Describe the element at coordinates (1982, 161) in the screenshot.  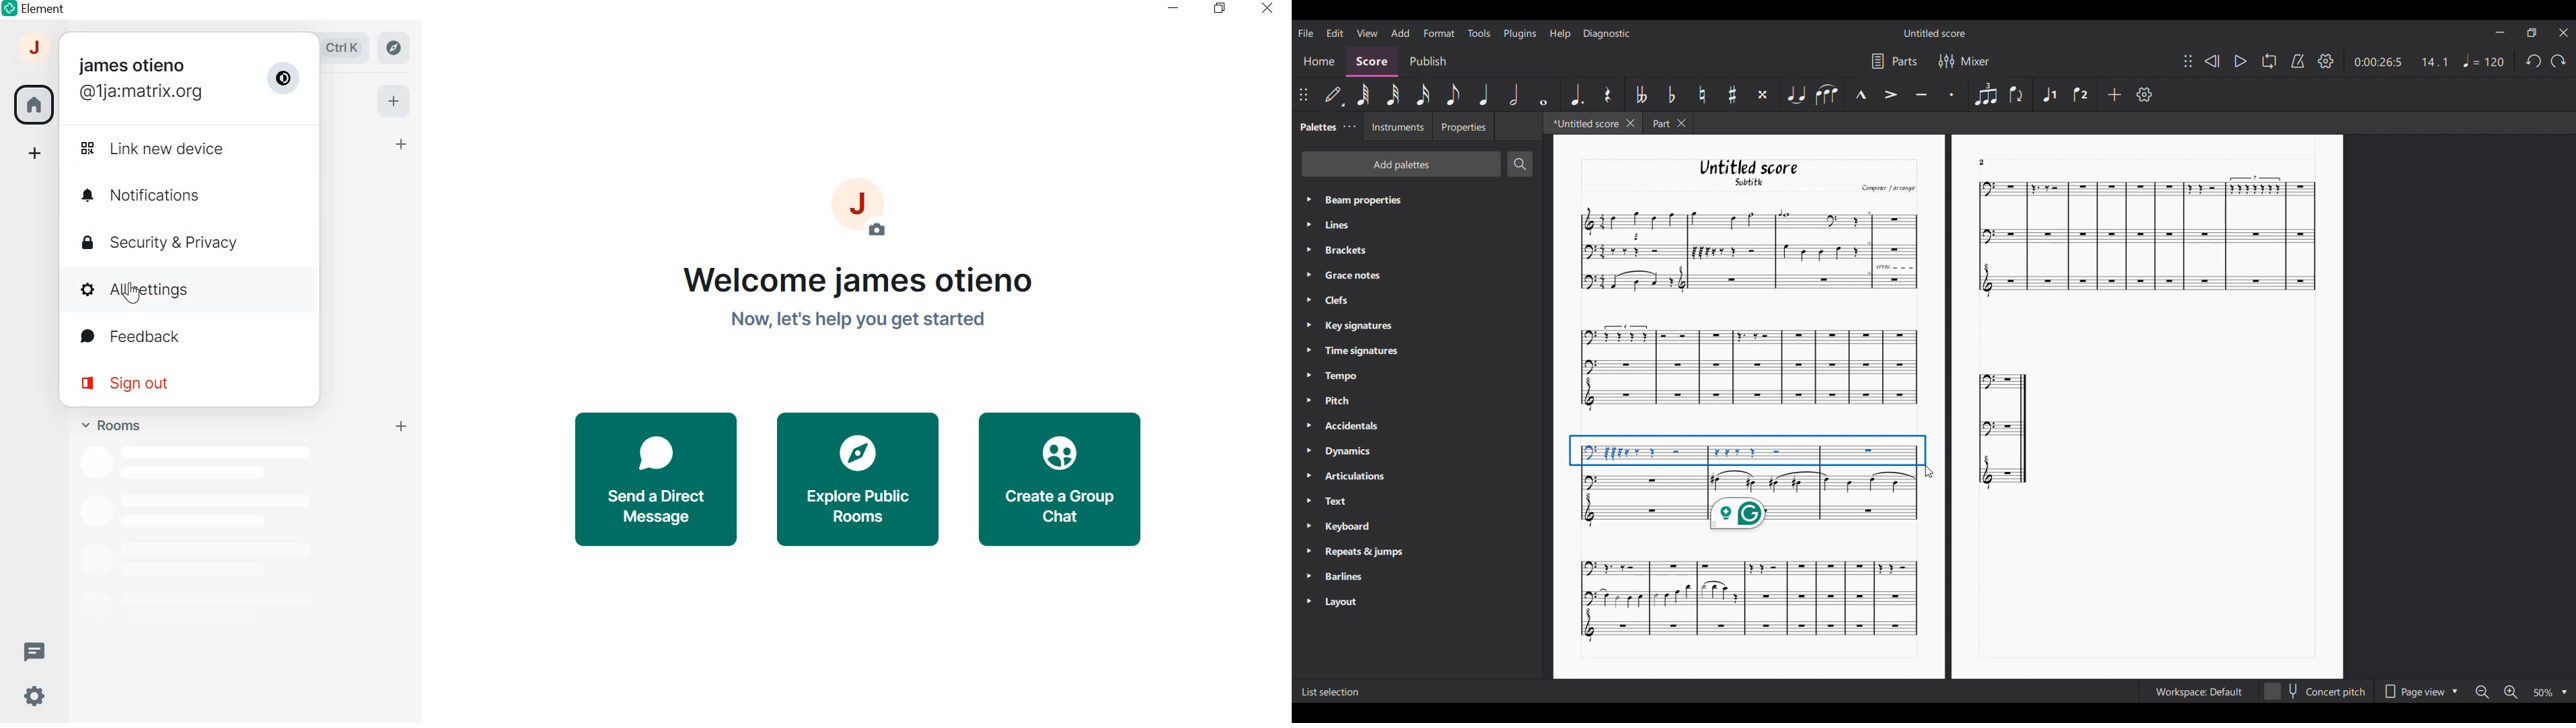
I see `2` at that location.